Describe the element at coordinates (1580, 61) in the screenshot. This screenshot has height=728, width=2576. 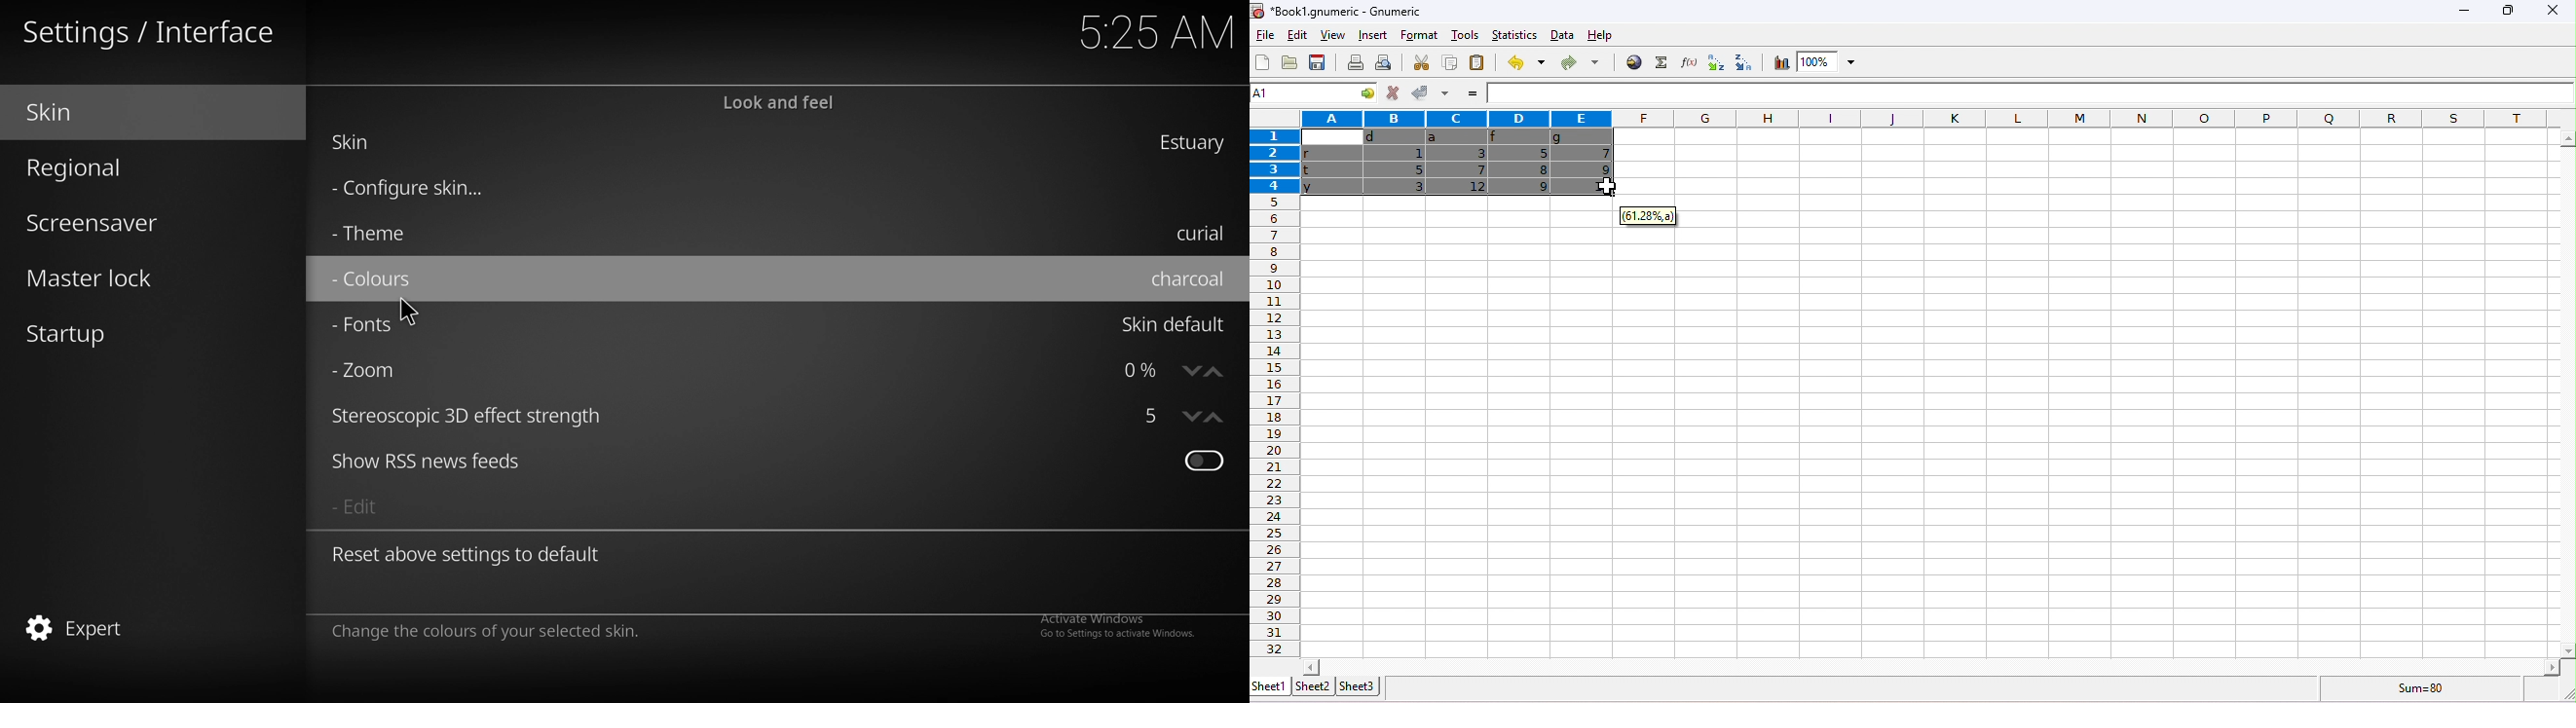
I see `redo` at that location.